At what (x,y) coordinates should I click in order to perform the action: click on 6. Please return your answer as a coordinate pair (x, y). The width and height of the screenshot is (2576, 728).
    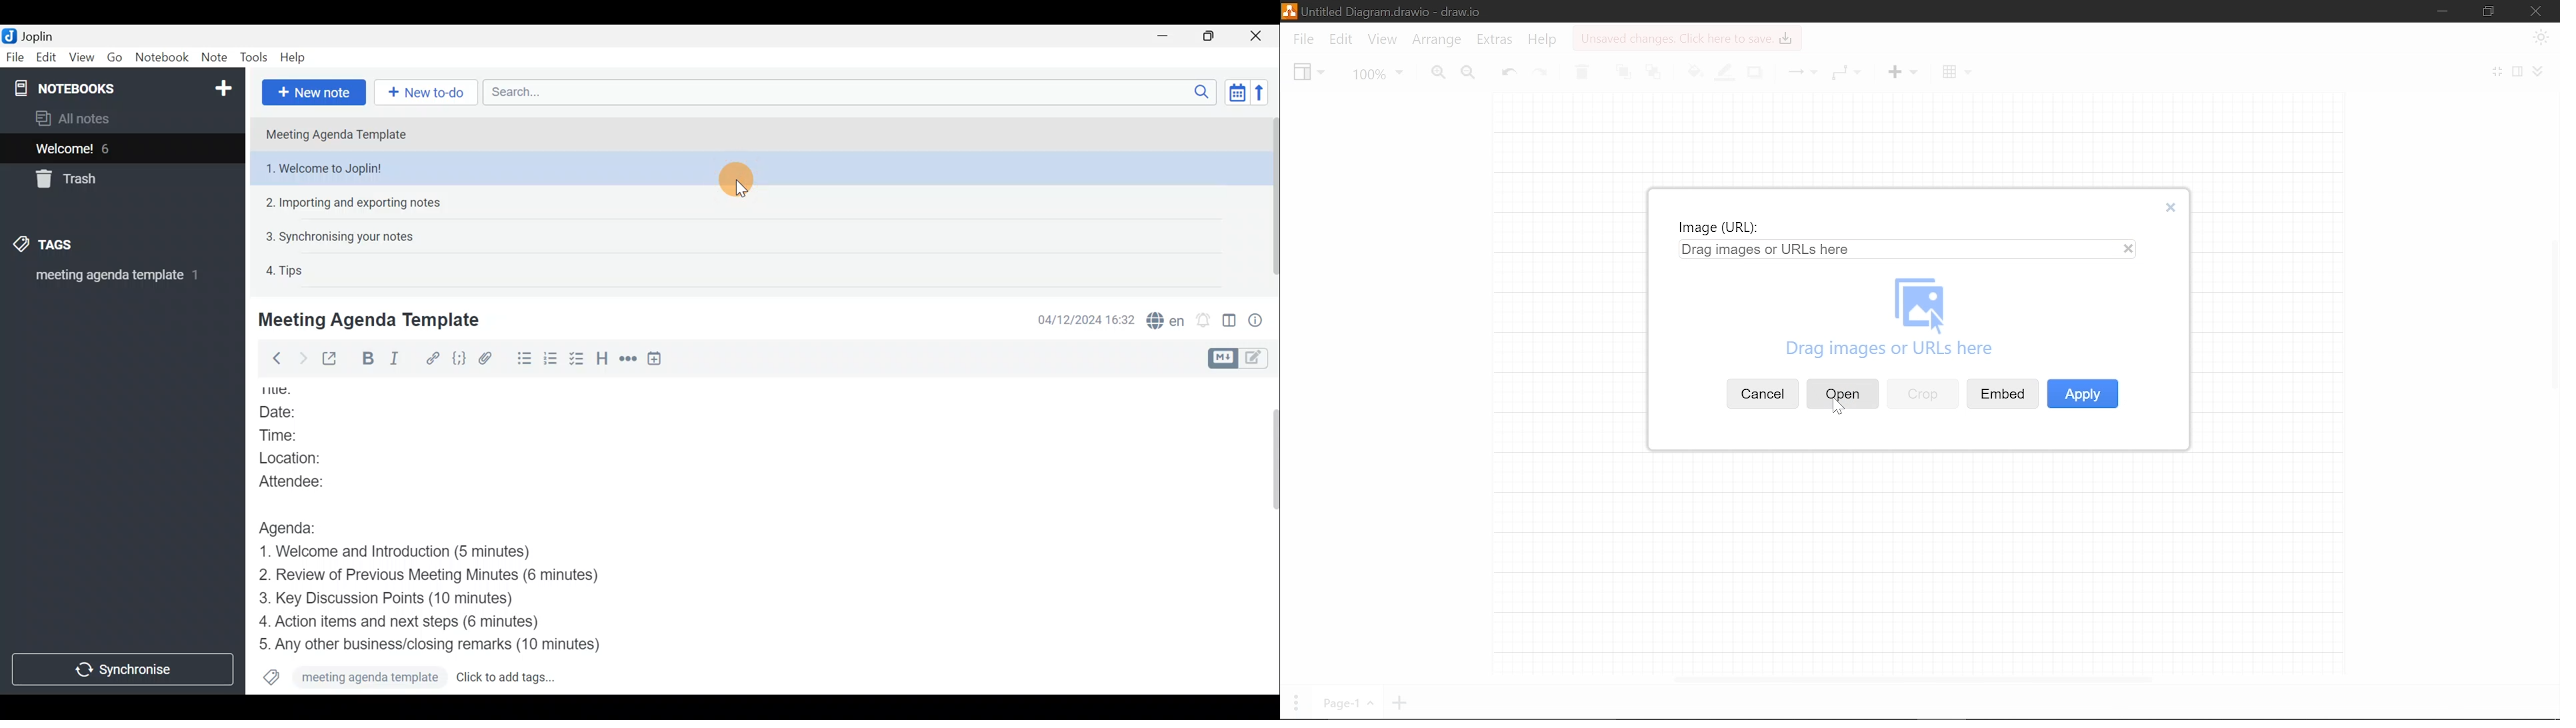
    Looking at the image, I should click on (109, 149).